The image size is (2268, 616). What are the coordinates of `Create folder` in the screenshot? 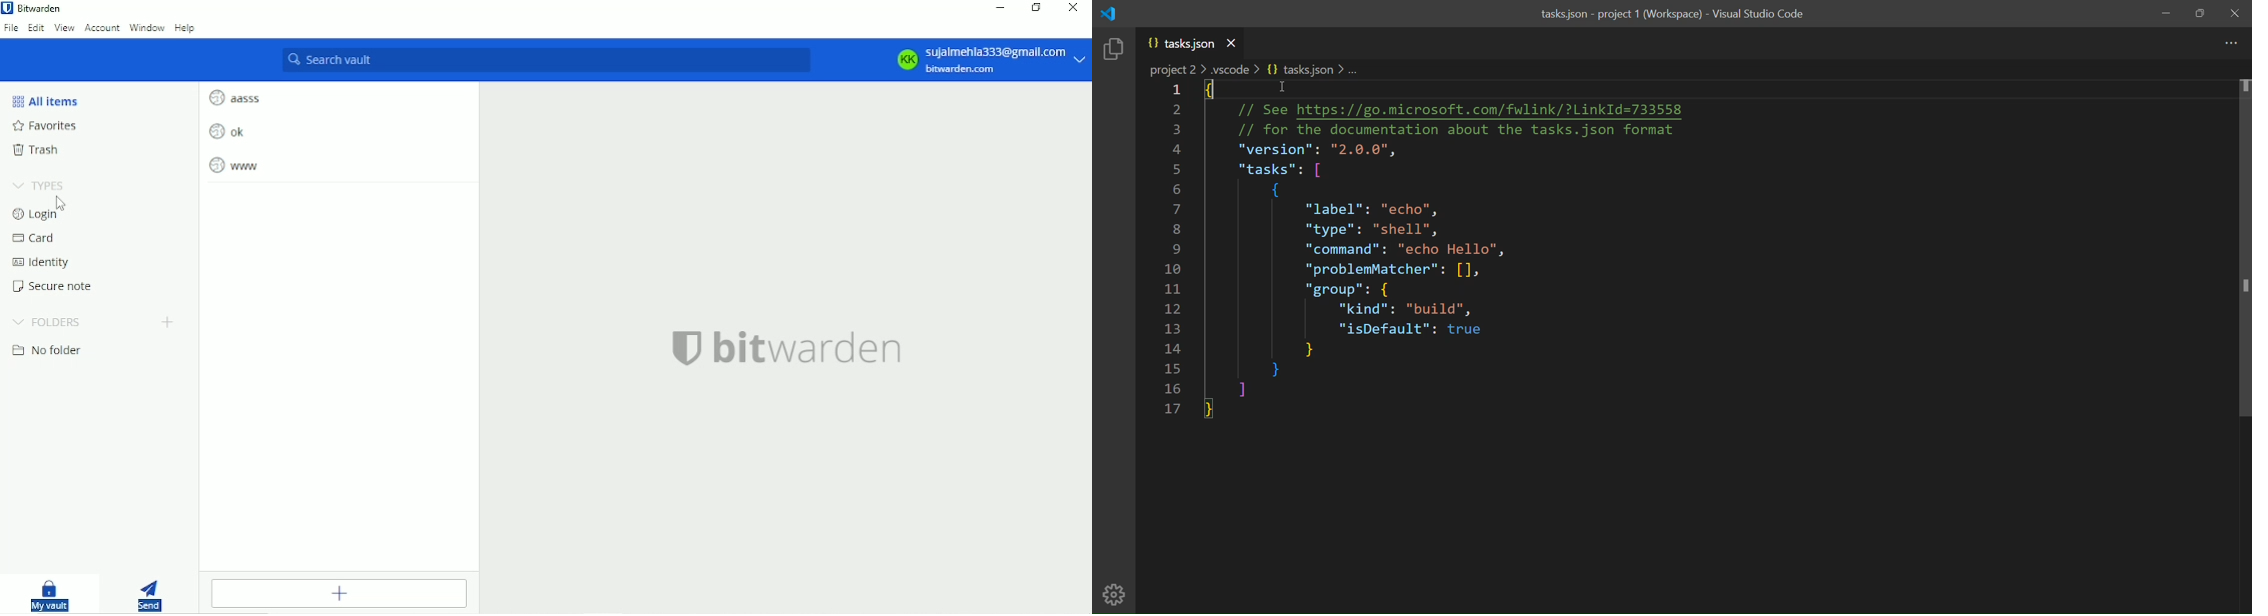 It's located at (167, 321).